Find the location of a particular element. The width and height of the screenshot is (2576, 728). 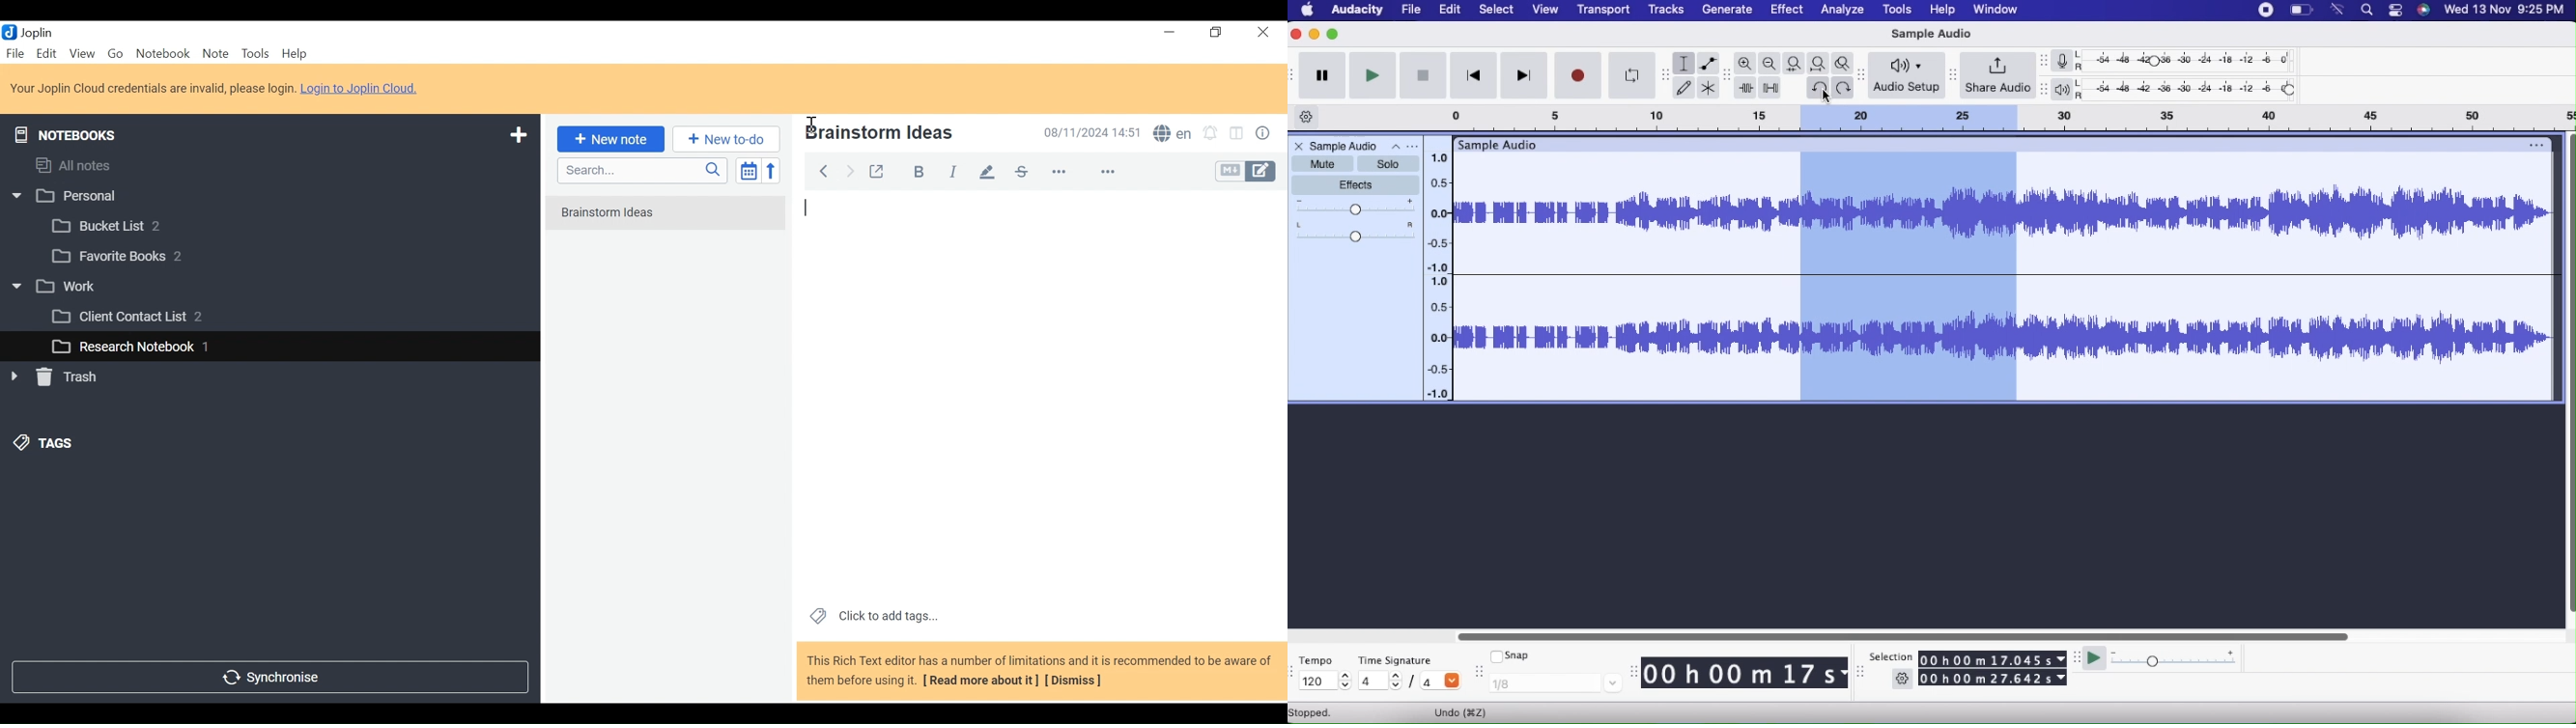

move toolbar is located at coordinates (1295, 73).